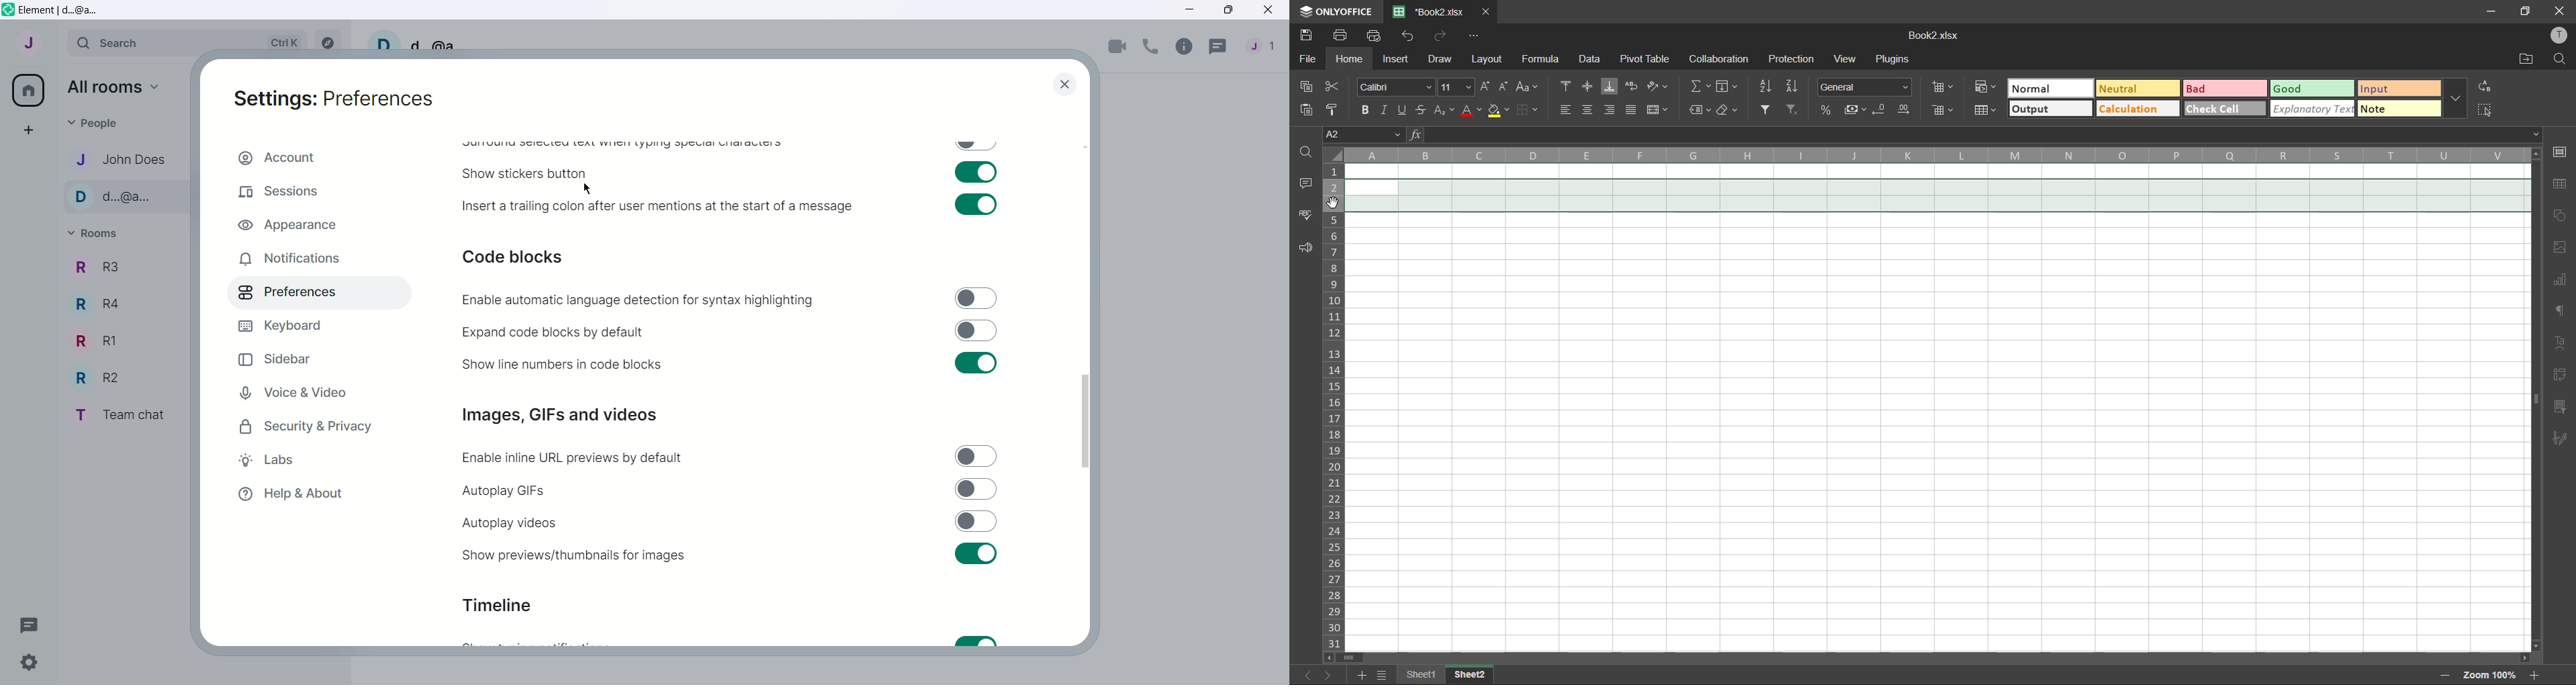  Describe the element at coordinates (2562, 309) in the screenshot. I see `paragraph` at that location.